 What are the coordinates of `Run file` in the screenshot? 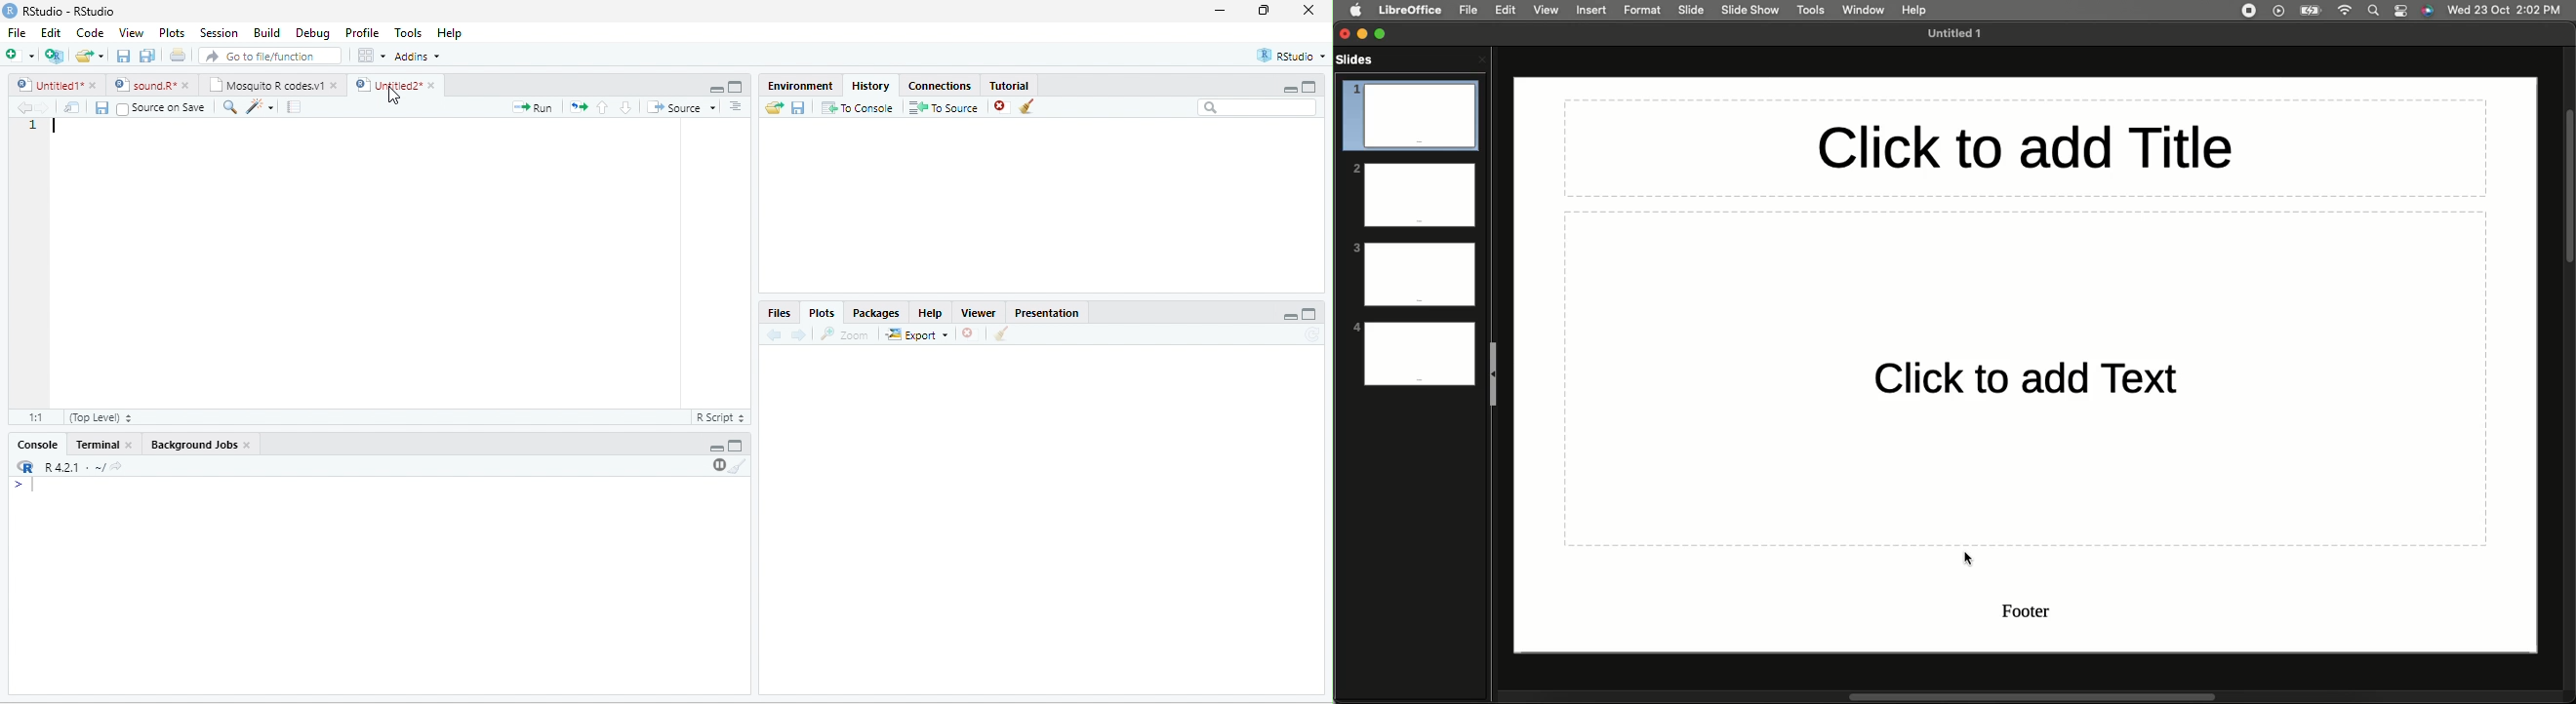 It's located at (532, 107).